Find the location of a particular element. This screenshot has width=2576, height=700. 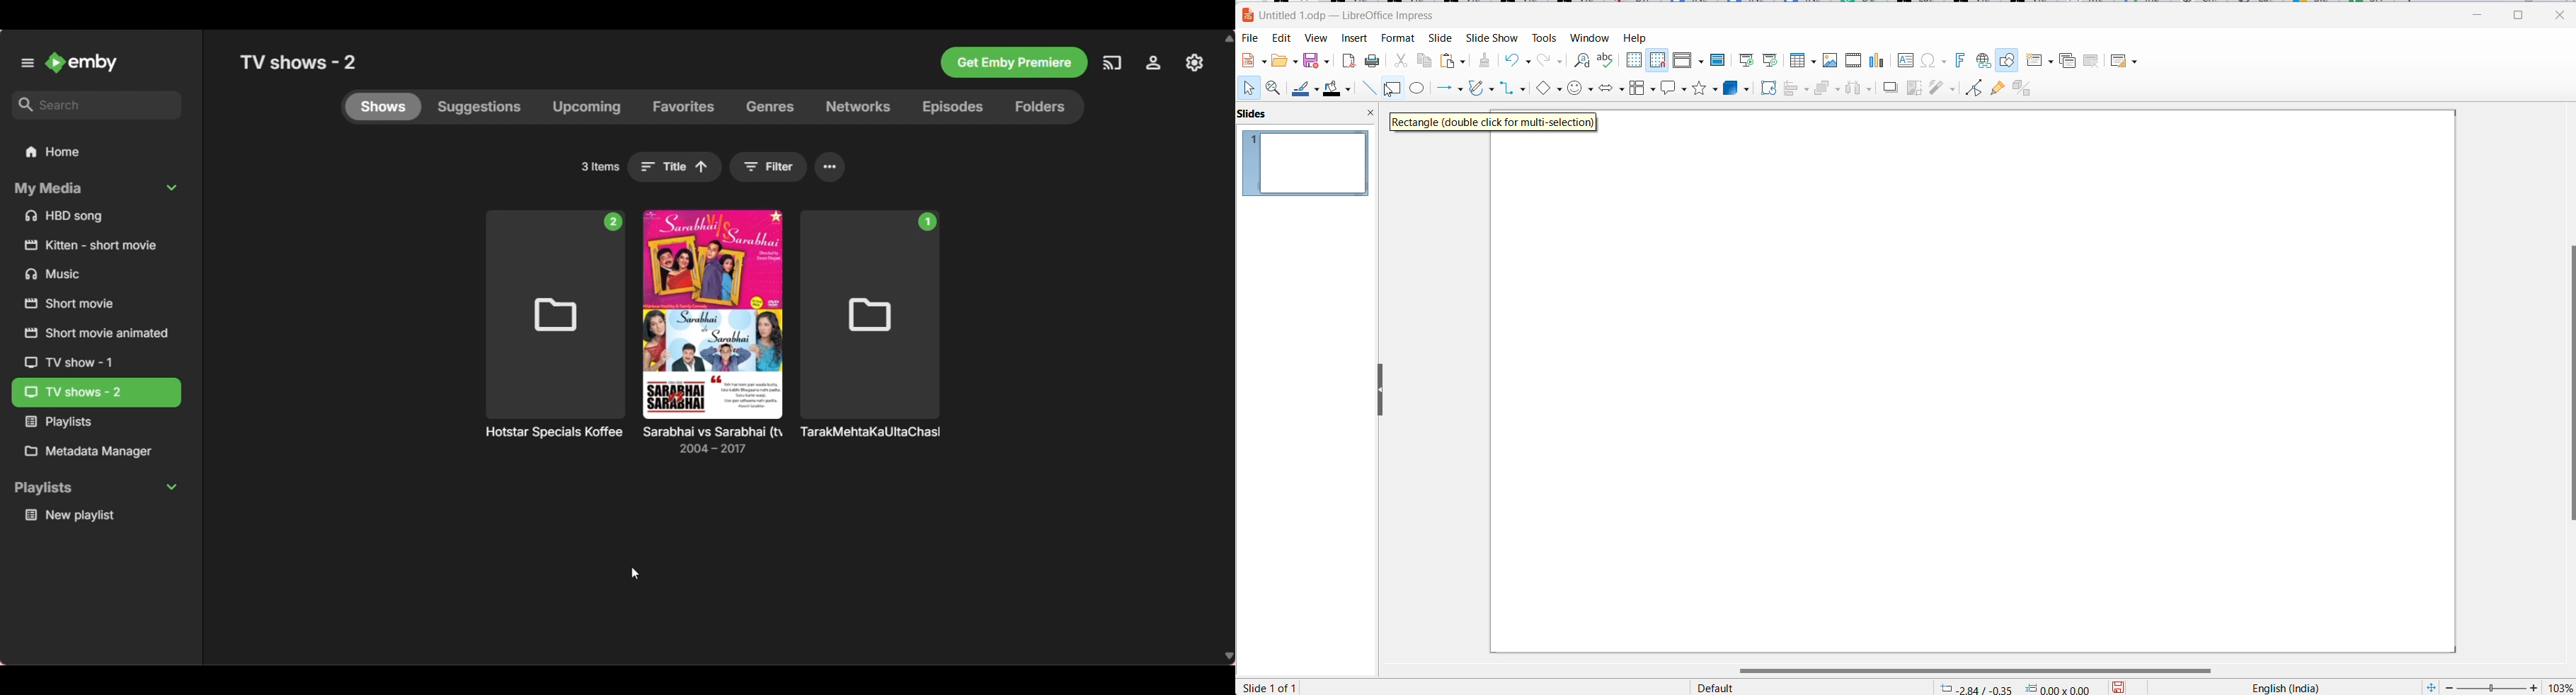

Master slide is located at coordinates (1721, 59).